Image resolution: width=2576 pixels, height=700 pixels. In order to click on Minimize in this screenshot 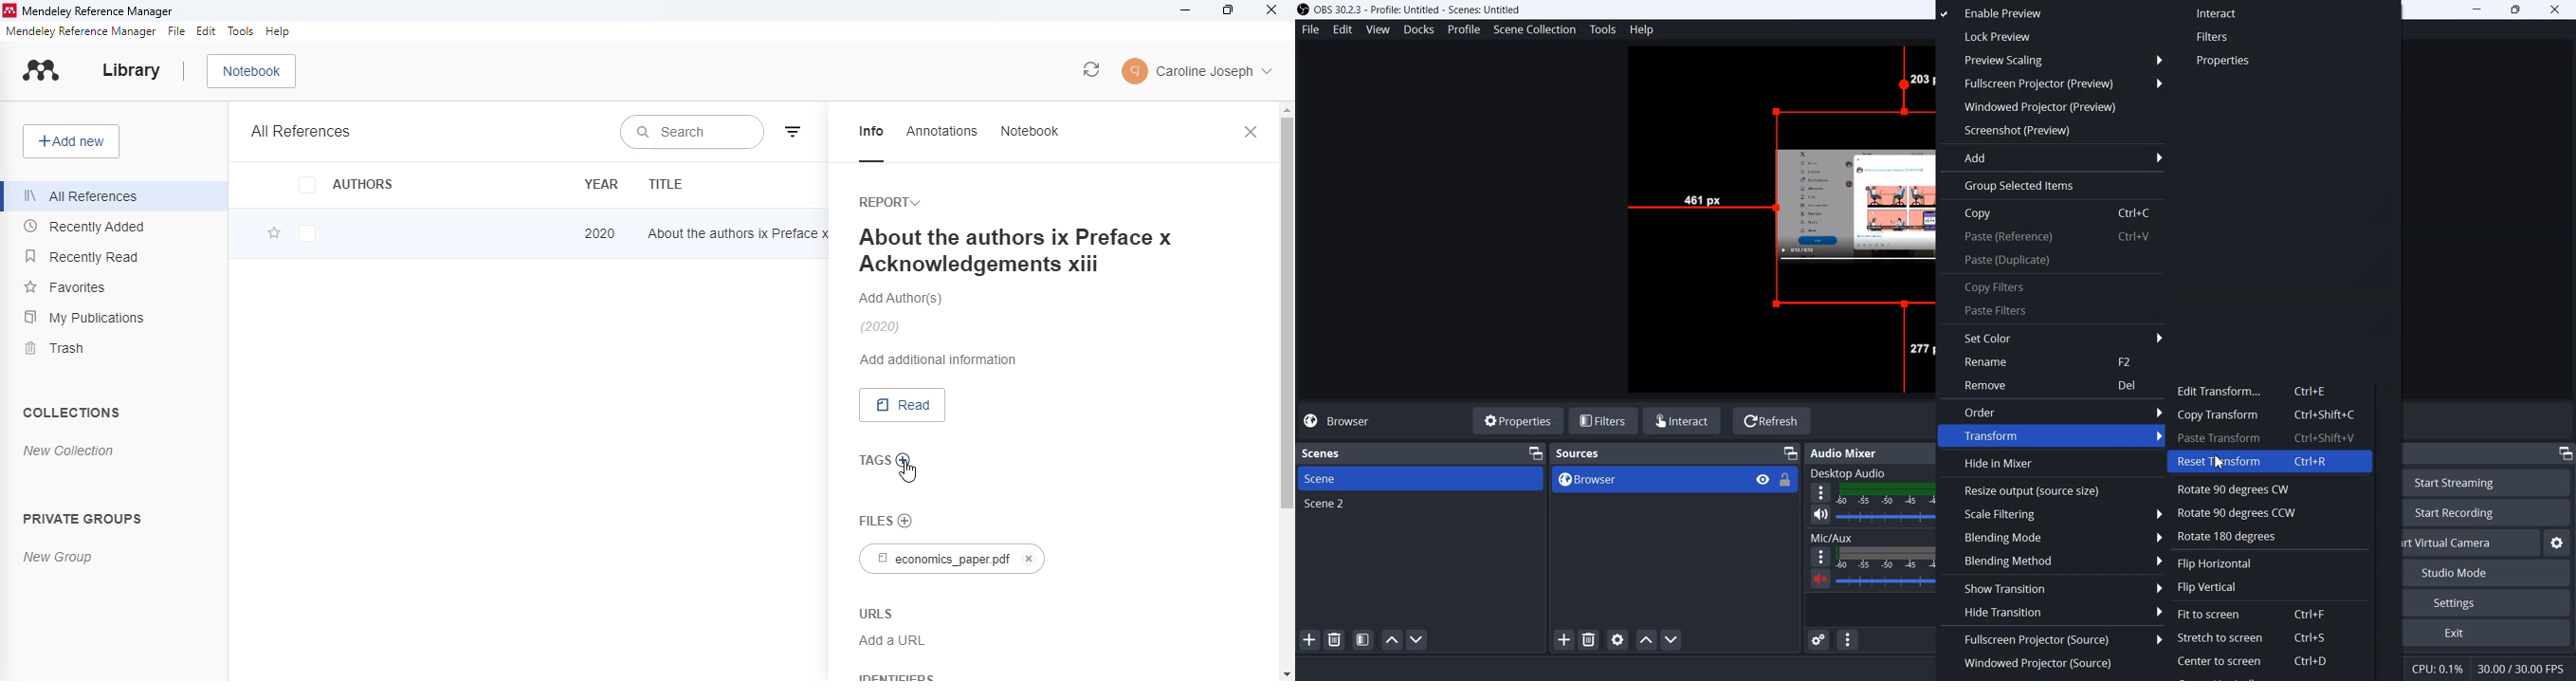, I will do `click(1790, 454)`.